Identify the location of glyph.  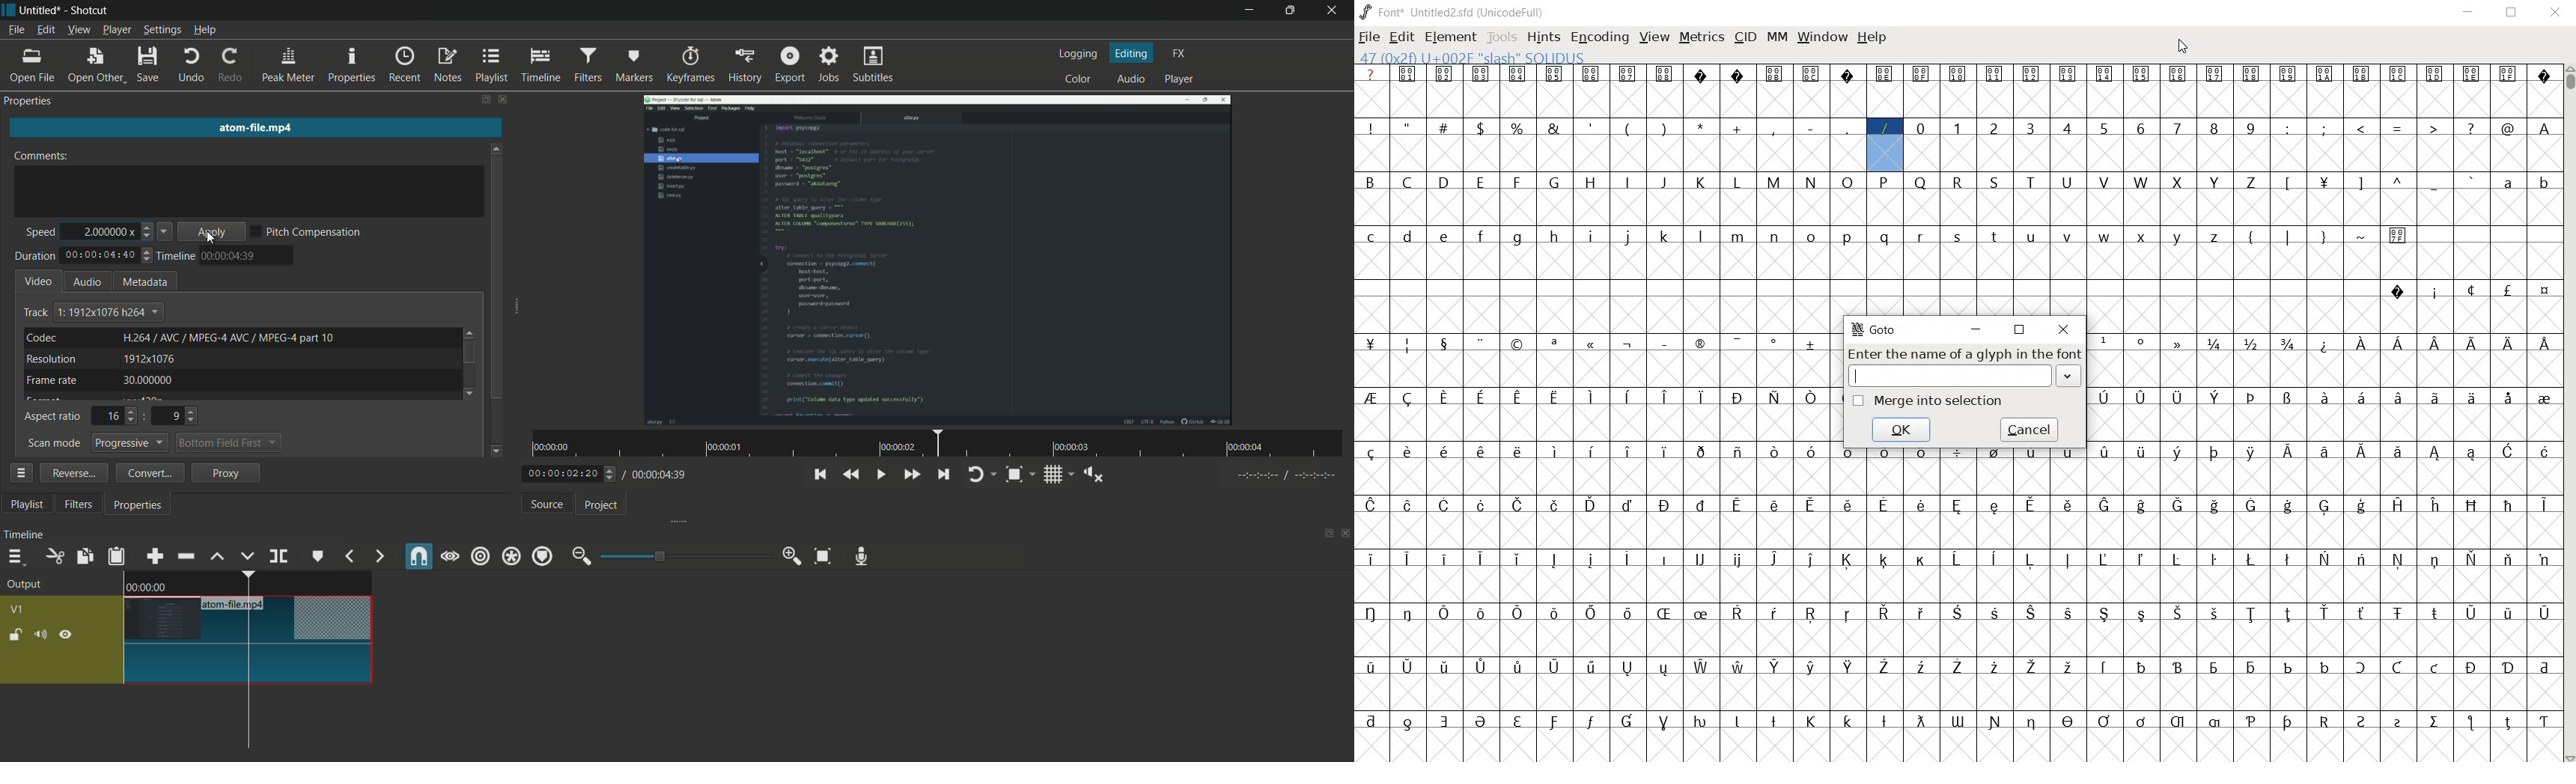
(1407, 399).